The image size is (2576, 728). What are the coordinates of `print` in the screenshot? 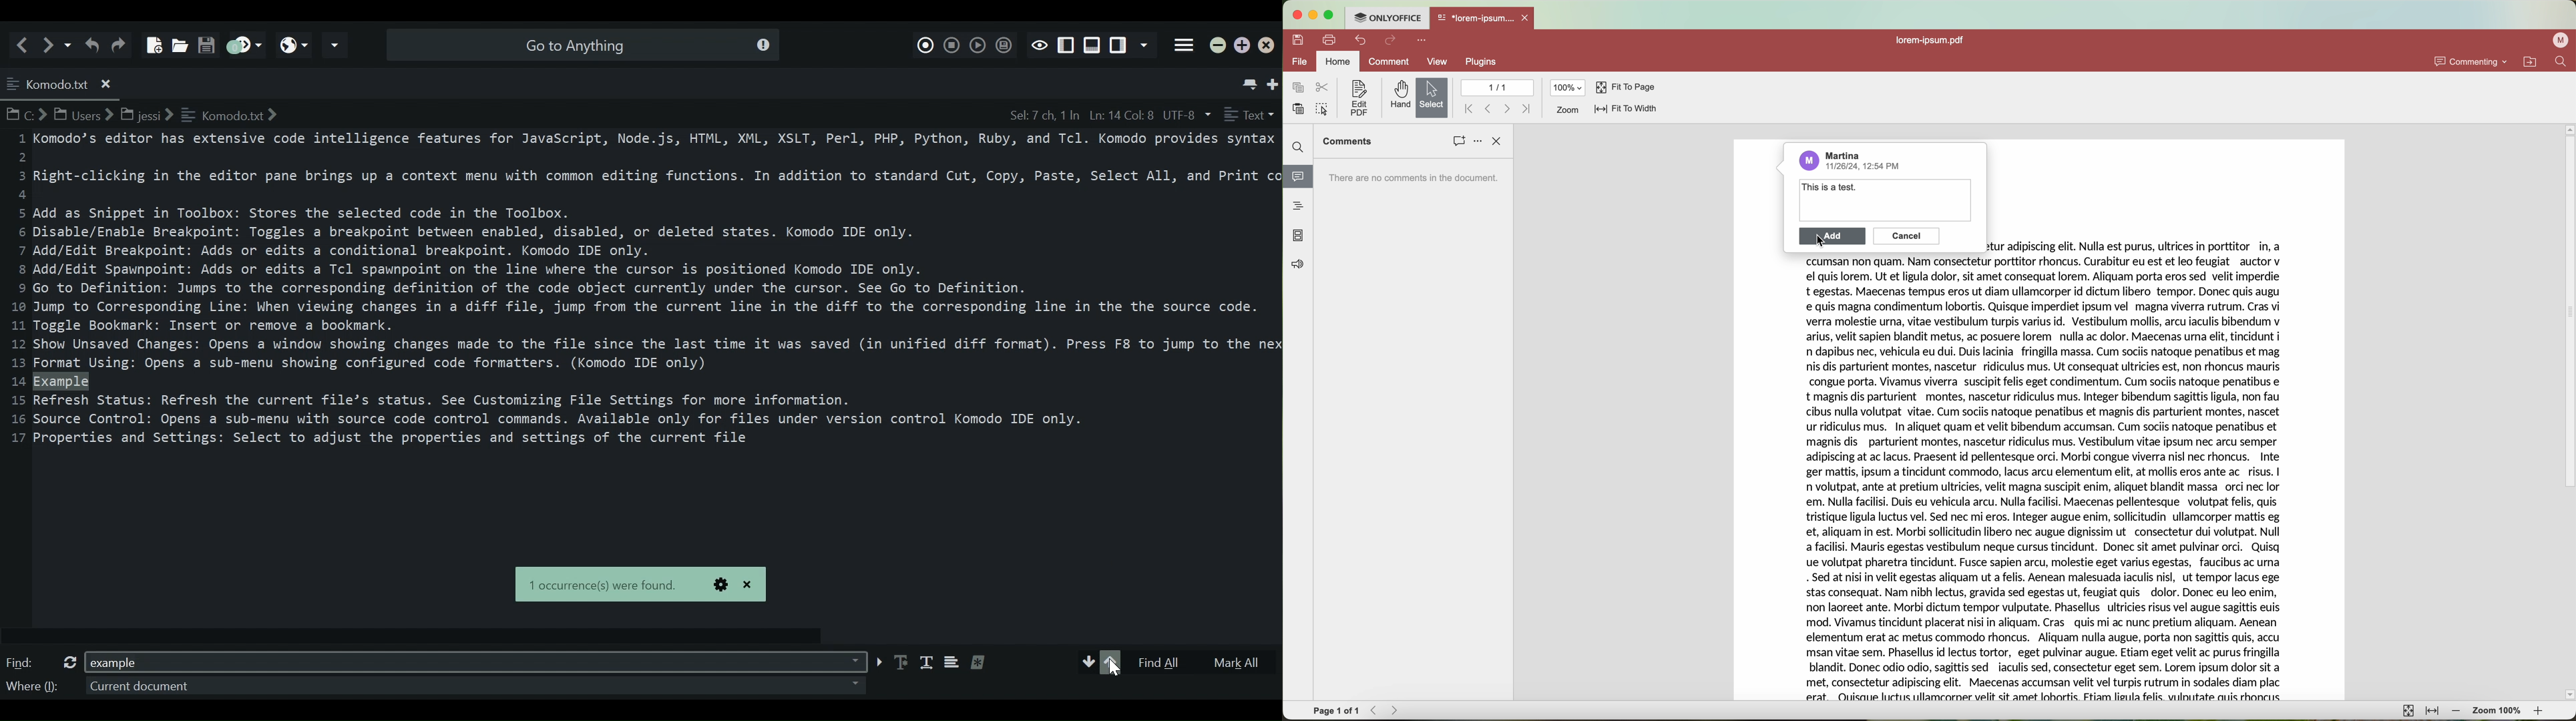 It's located at (1329, 40).